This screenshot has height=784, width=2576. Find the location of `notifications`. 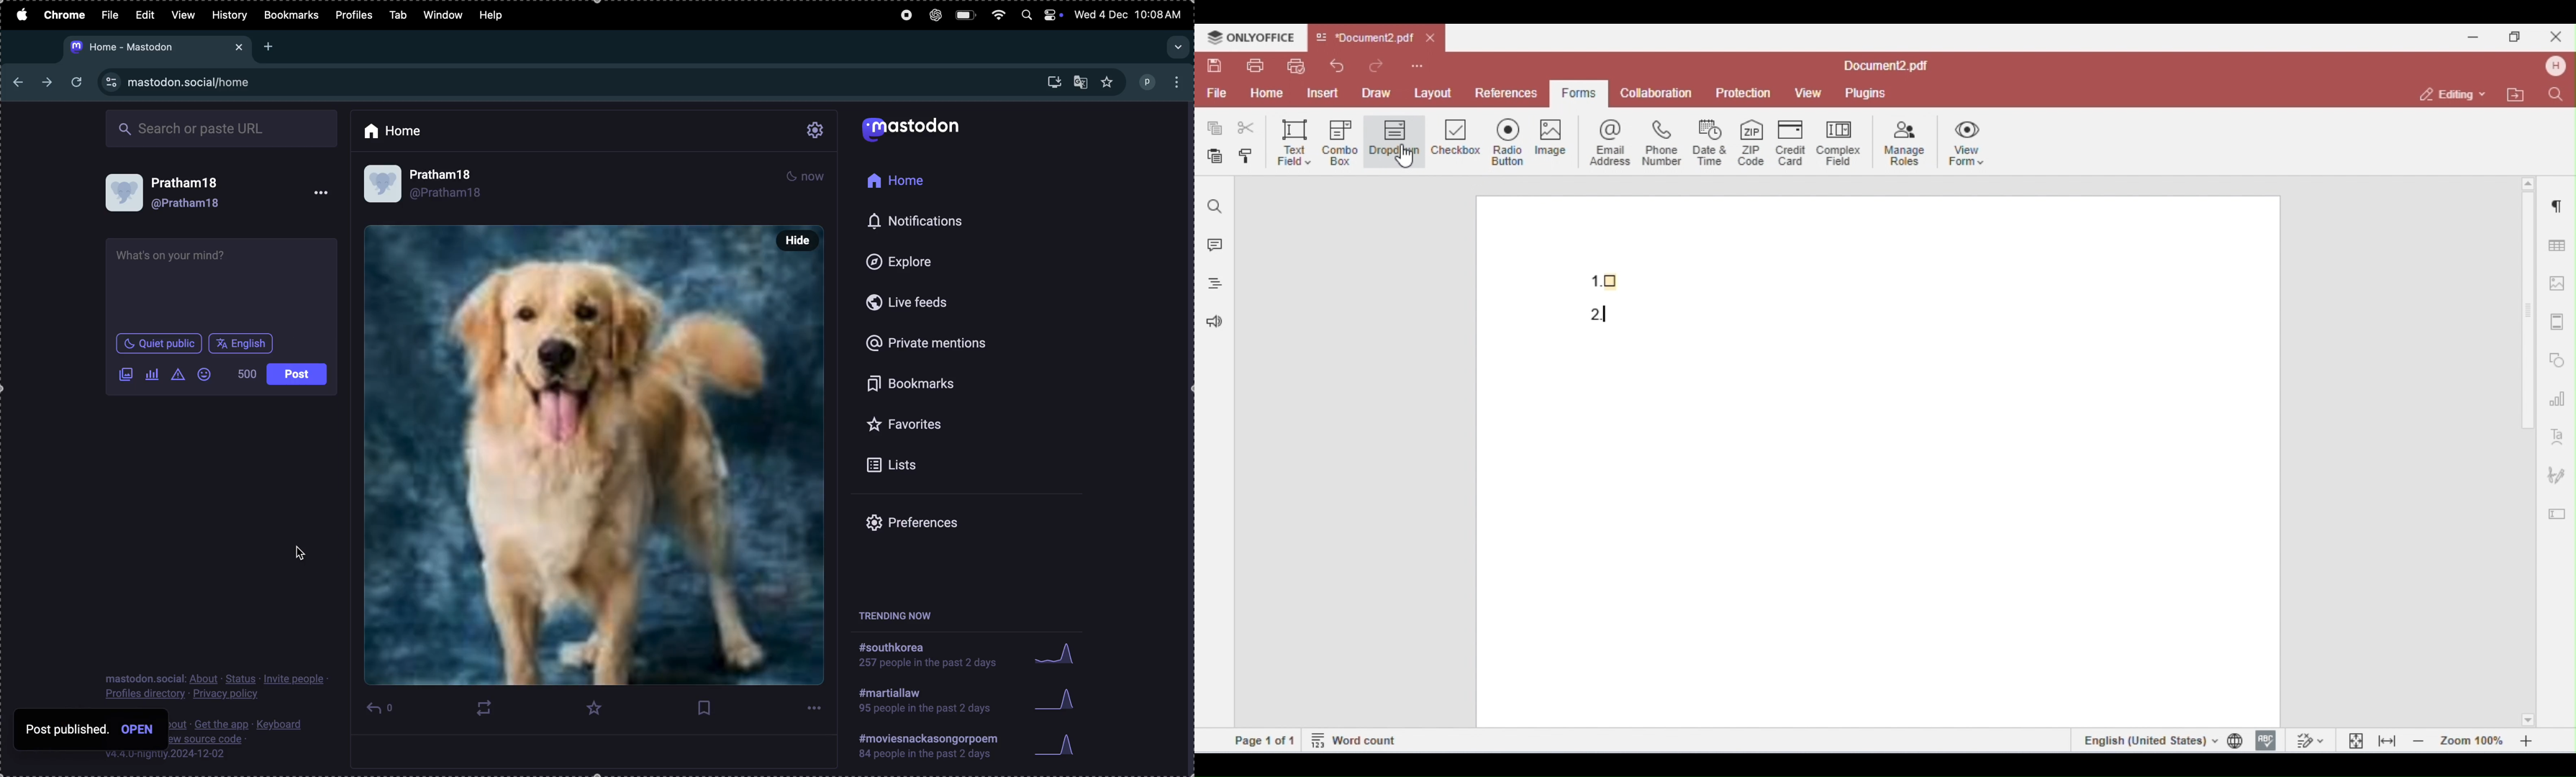

notifications is located at coordinates (907, 221).